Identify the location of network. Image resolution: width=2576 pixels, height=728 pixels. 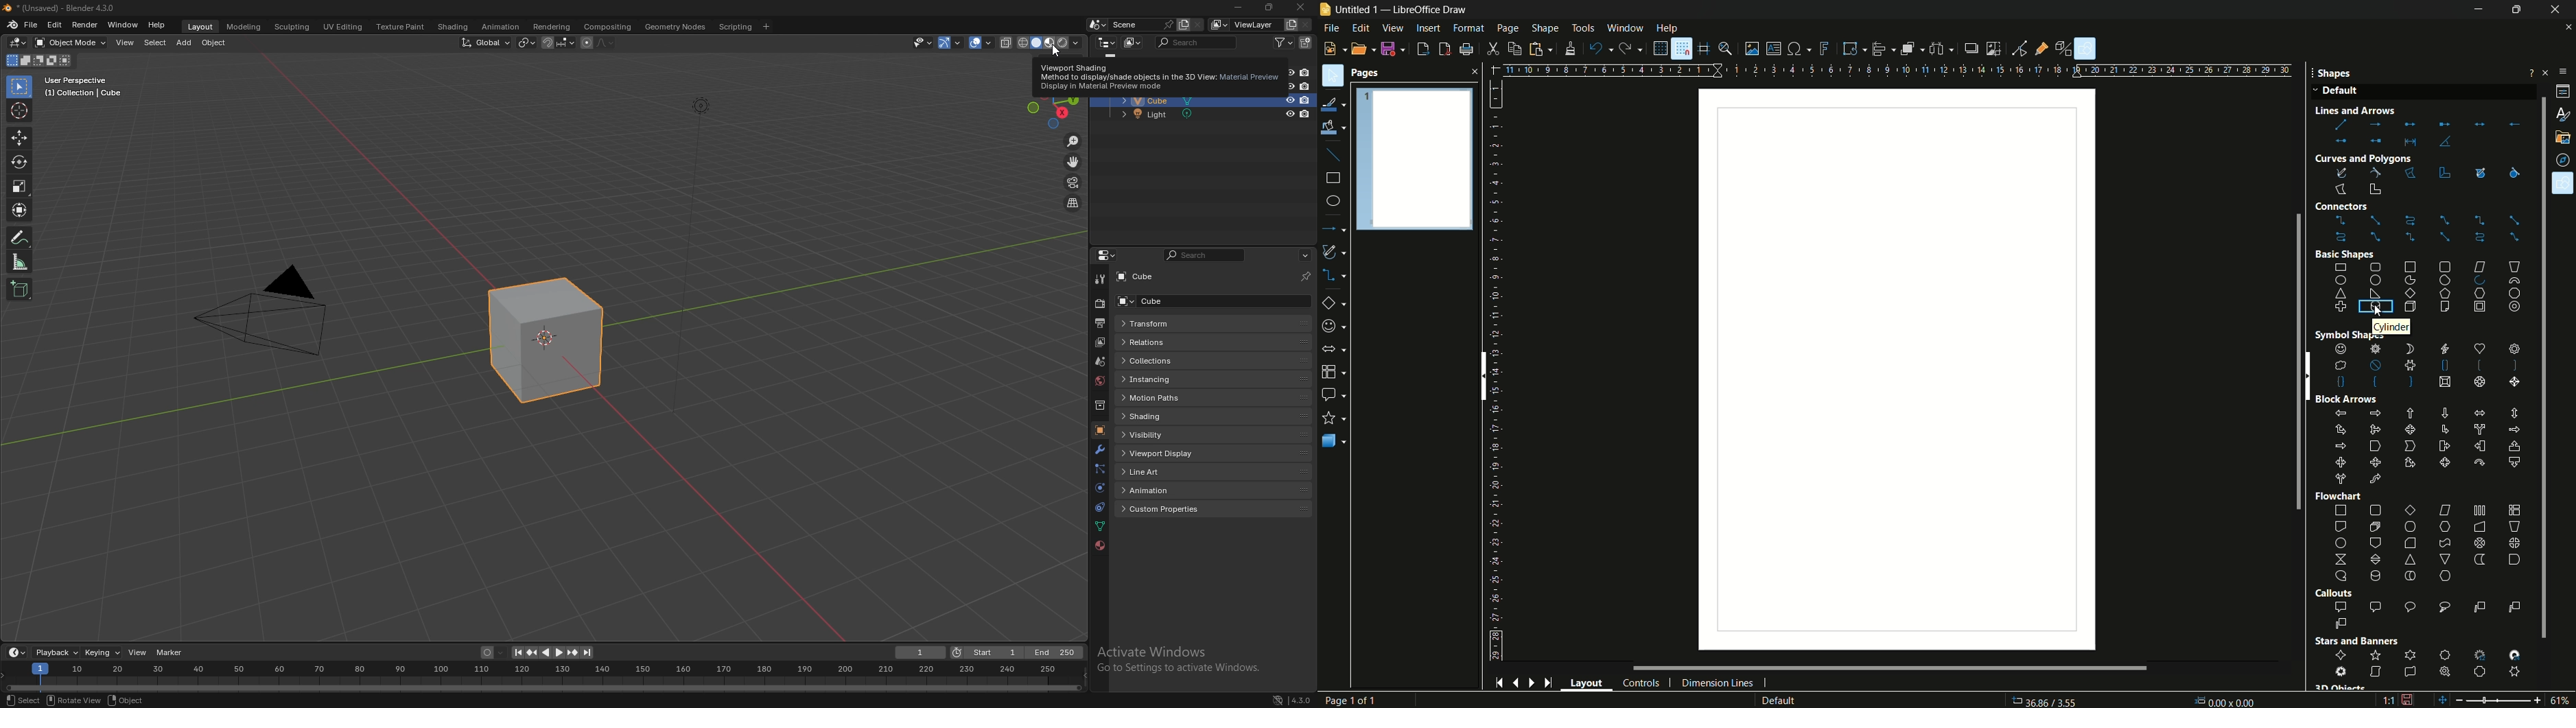
(1278, 700).